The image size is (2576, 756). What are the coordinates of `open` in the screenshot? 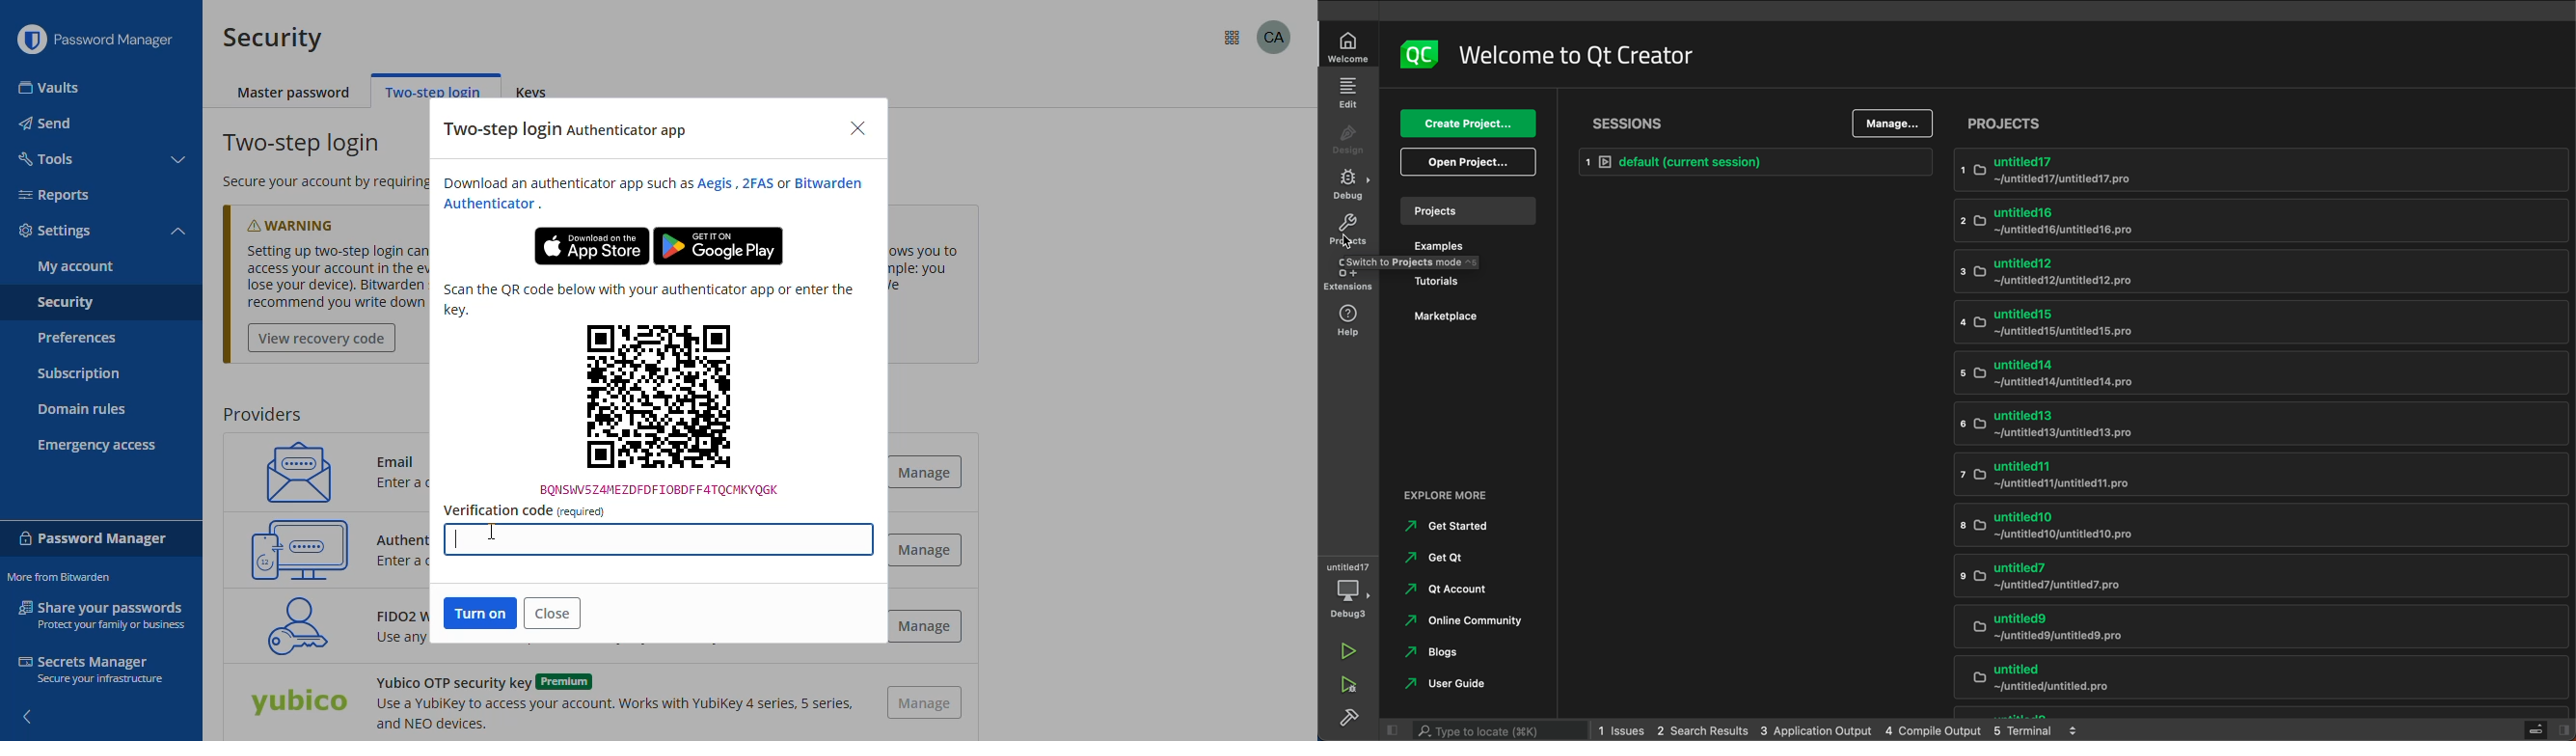 It's located at (1469, 162).